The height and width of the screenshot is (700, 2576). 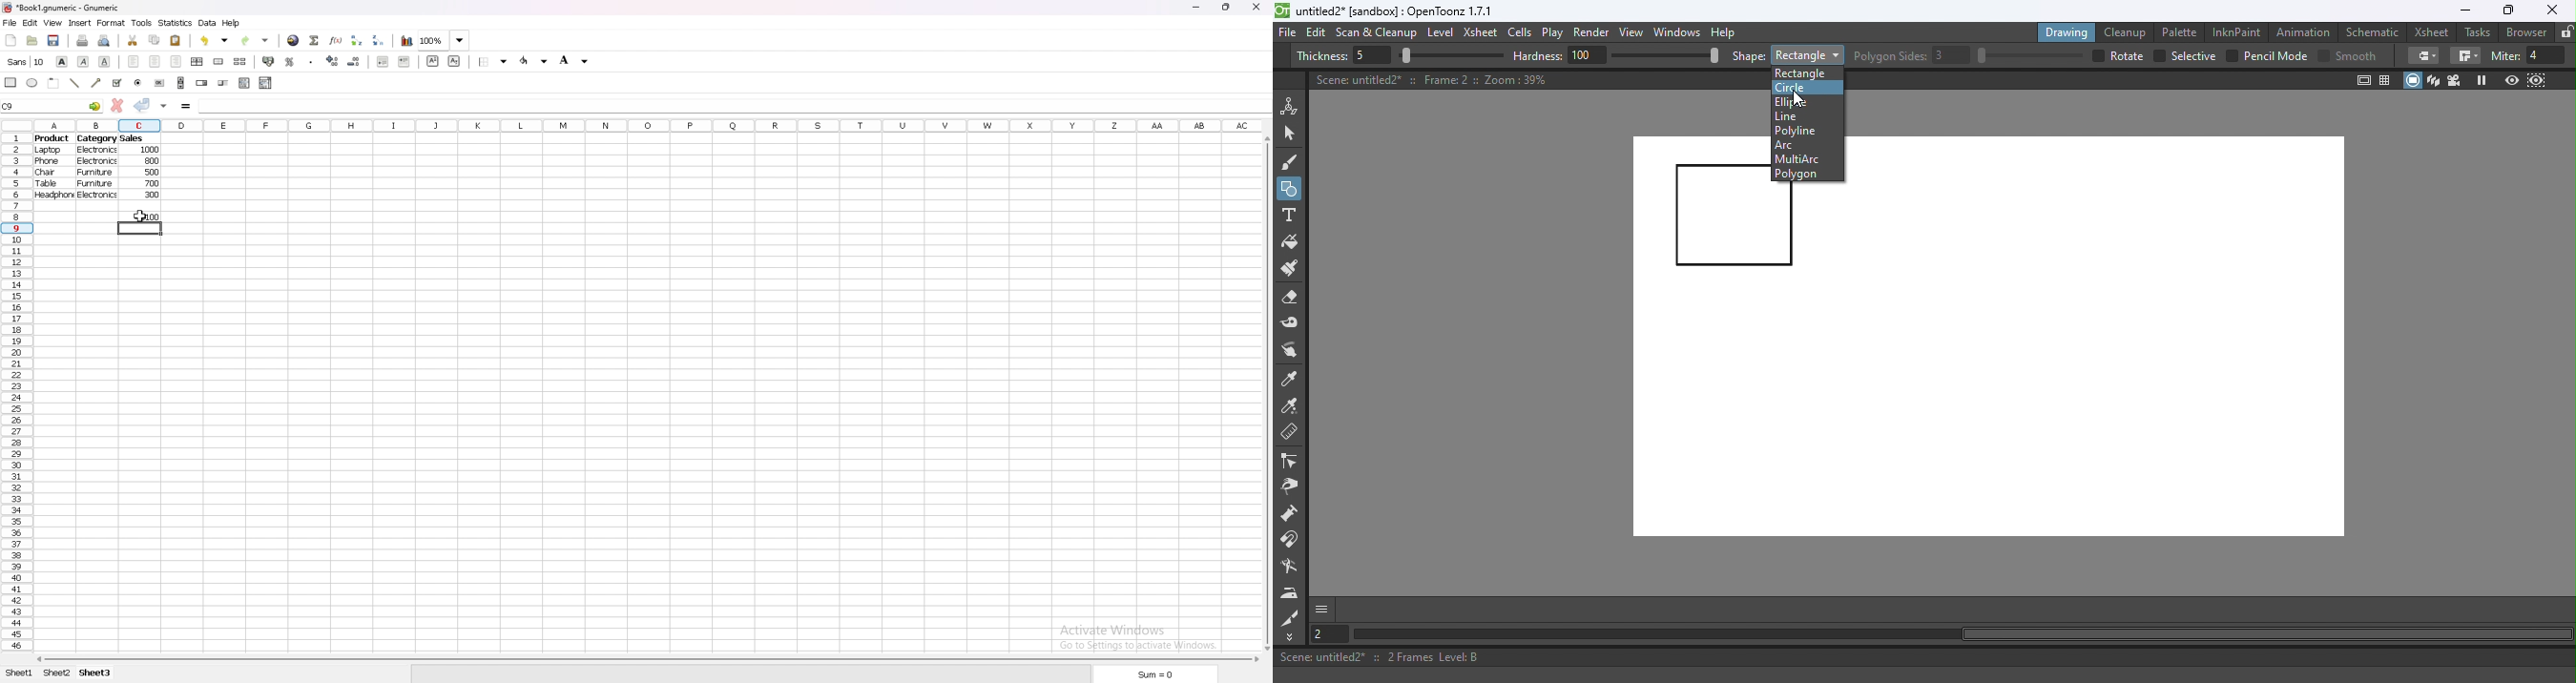 What do you see at coordinates (336, 40) in the screenshot?
I see `functions` at bounding box center [336, 40].